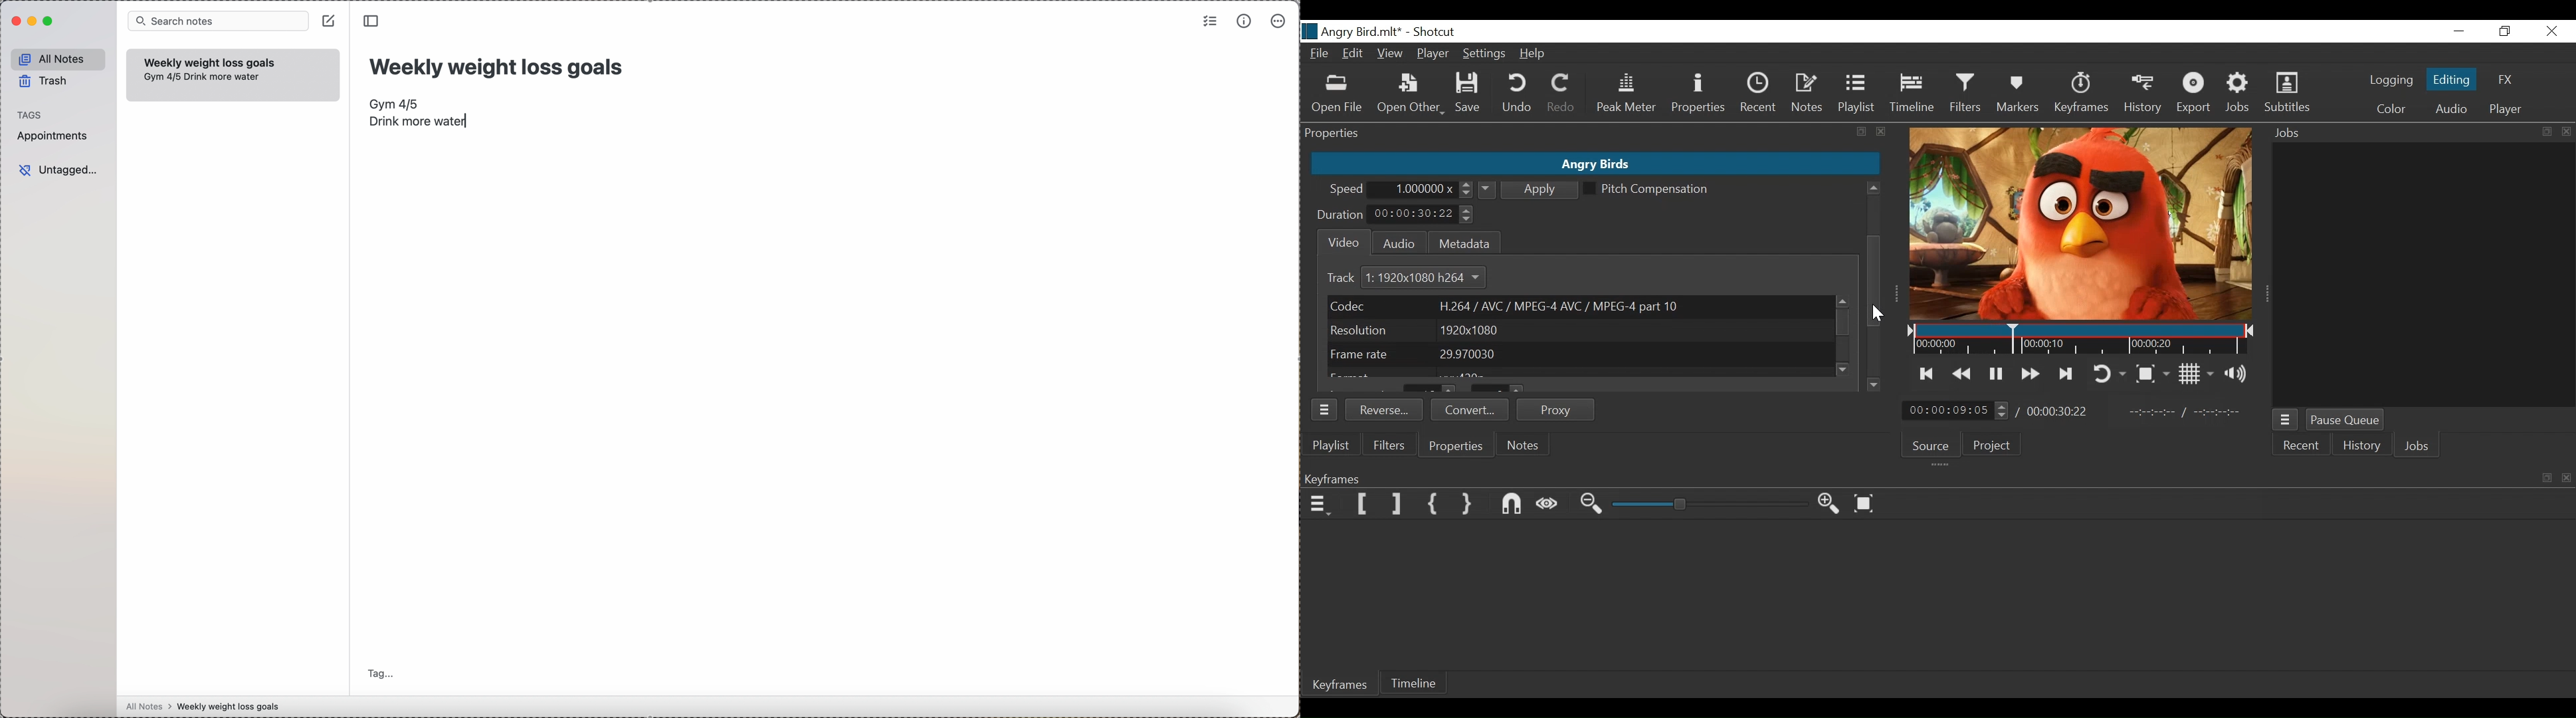  Describe the element at coordinates (1469, 505) in the screenshot. I see `Set Second Simple keyframe` at that location.